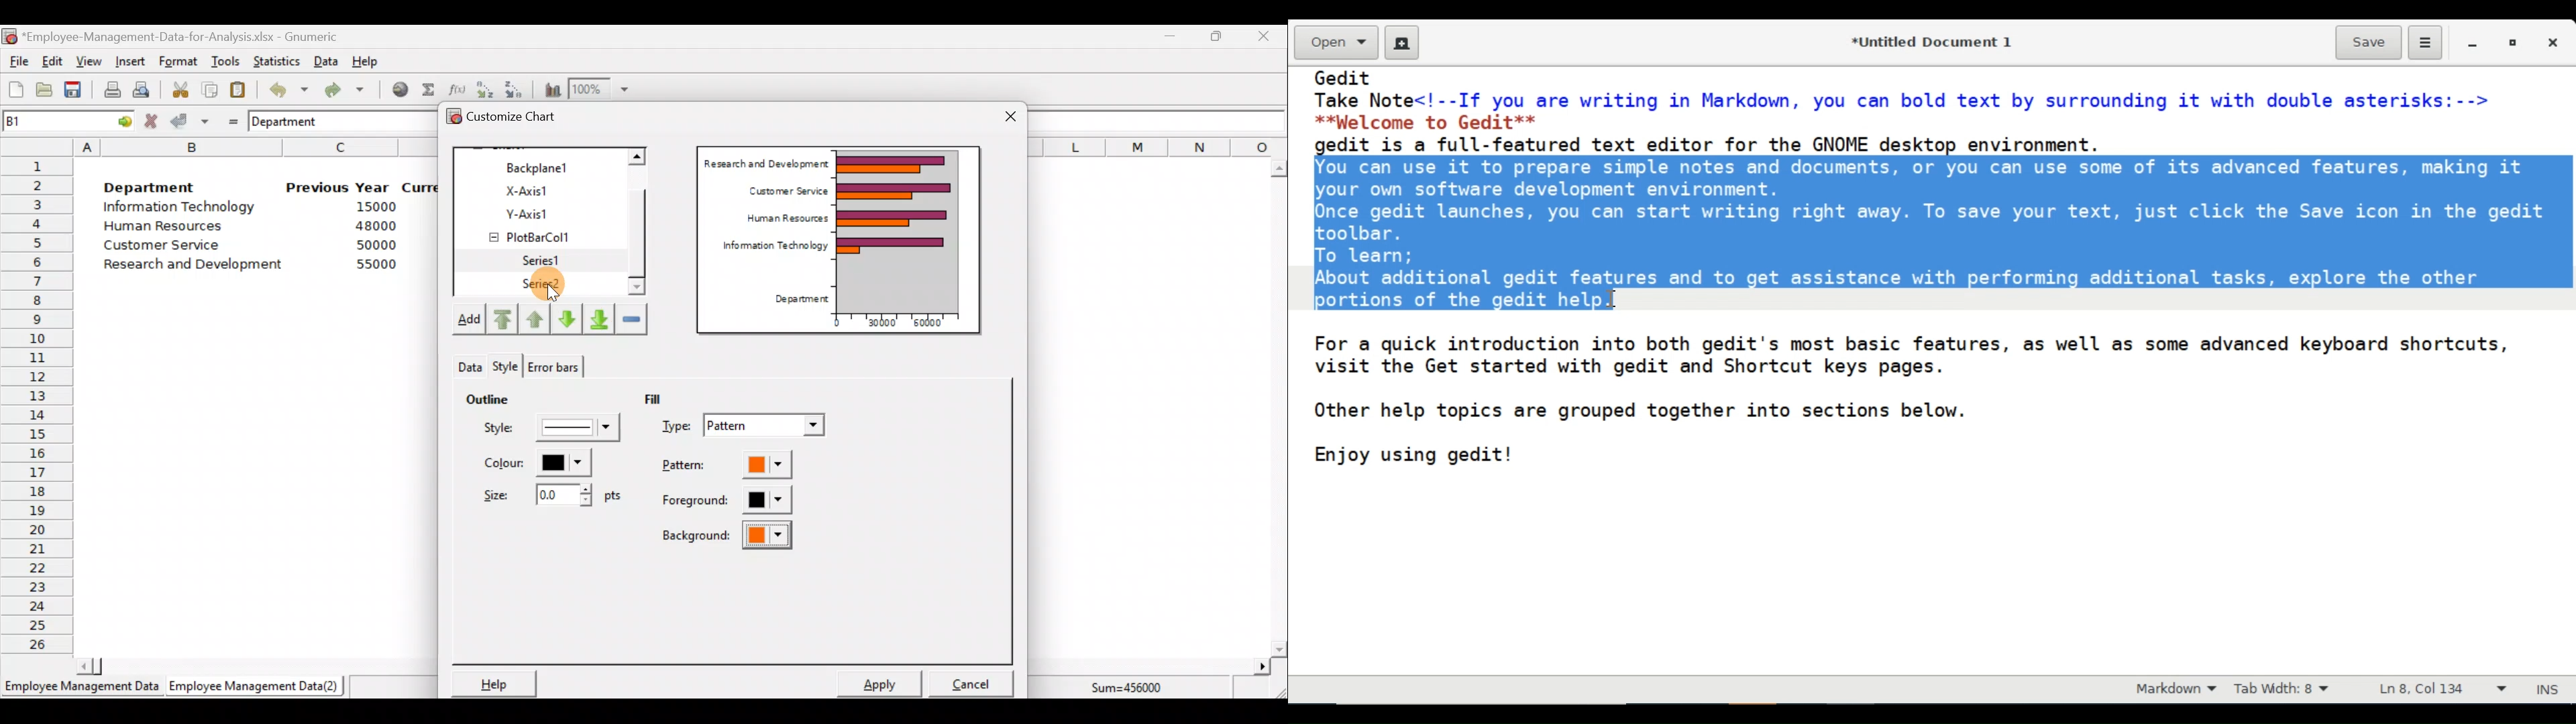  What do you see at coordinates (484, 89) in the screenshot?
I see `Sort in Ascending order` at bounding box center [484, 89].